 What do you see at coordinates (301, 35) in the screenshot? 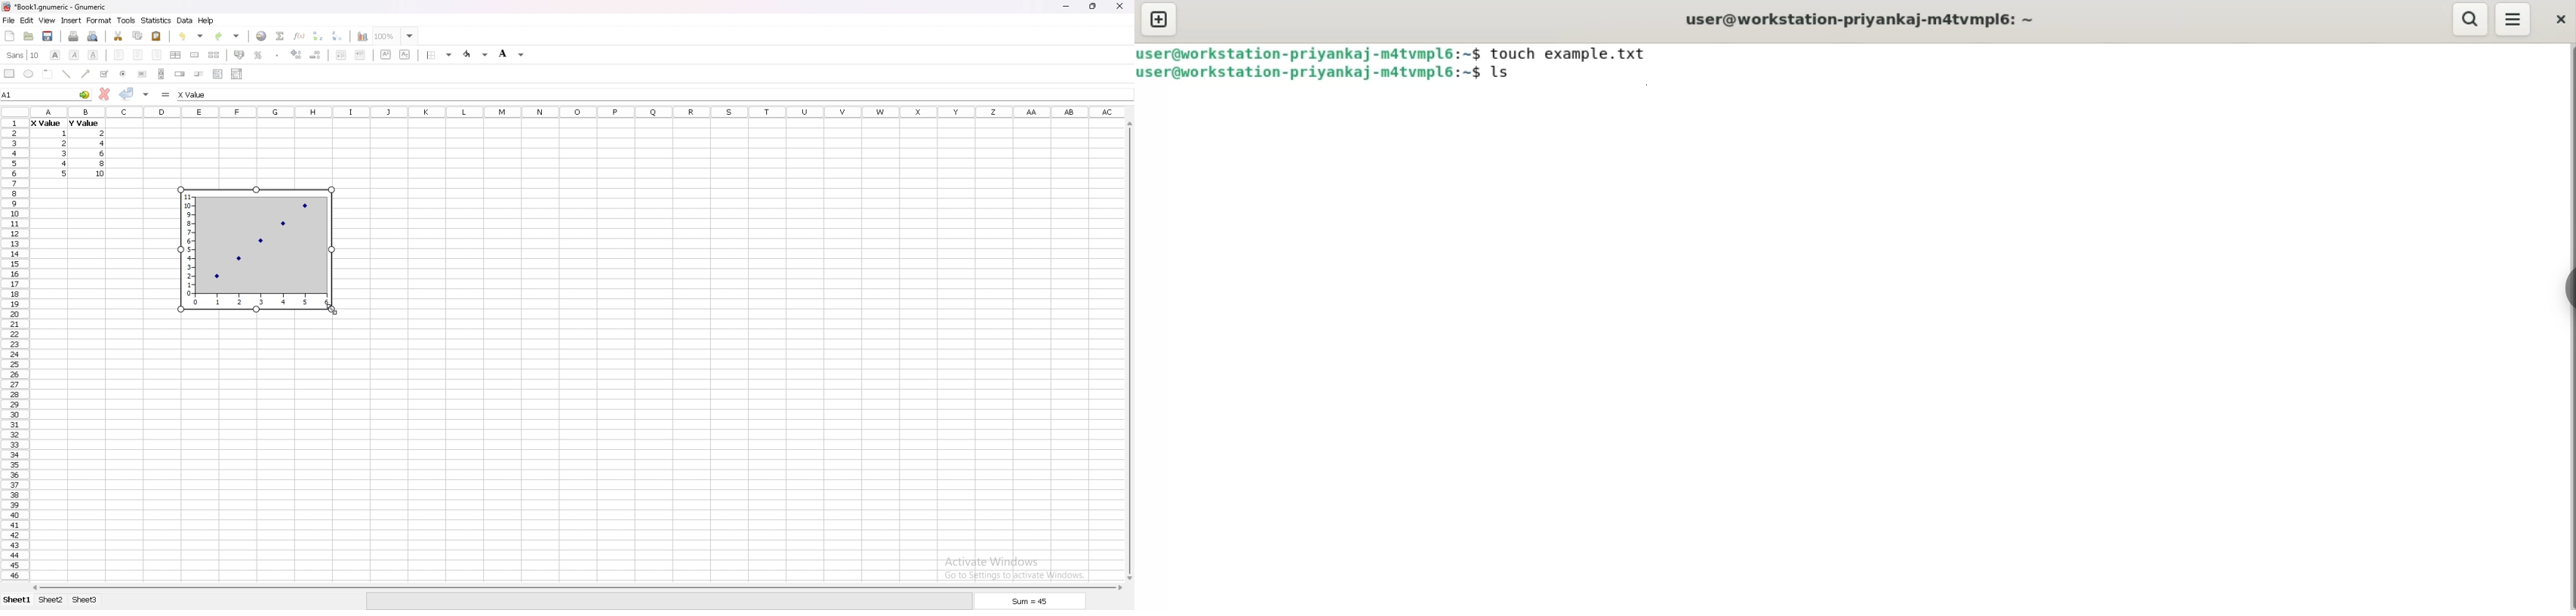
I see `function` at bounding box center [301, 35].